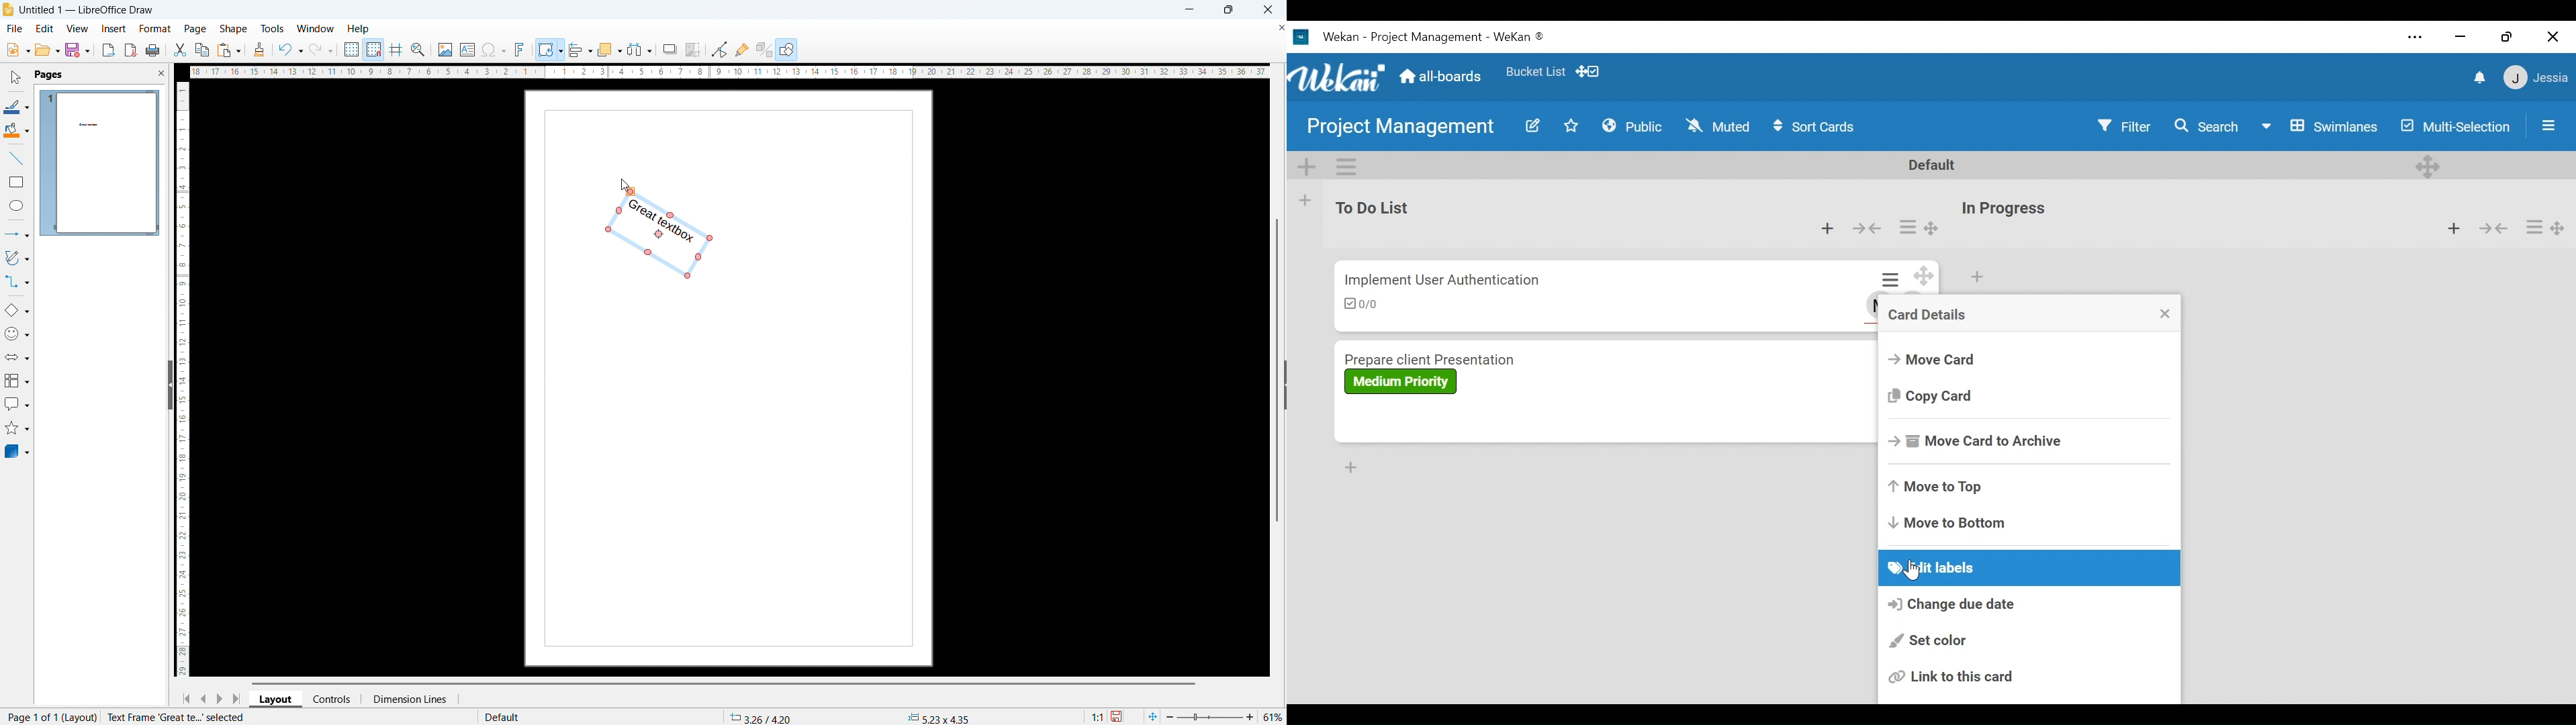 Image resolution: width=2576 pixels, height=728 pixels. I want to click on Zoom slider, so click(1211, 718).